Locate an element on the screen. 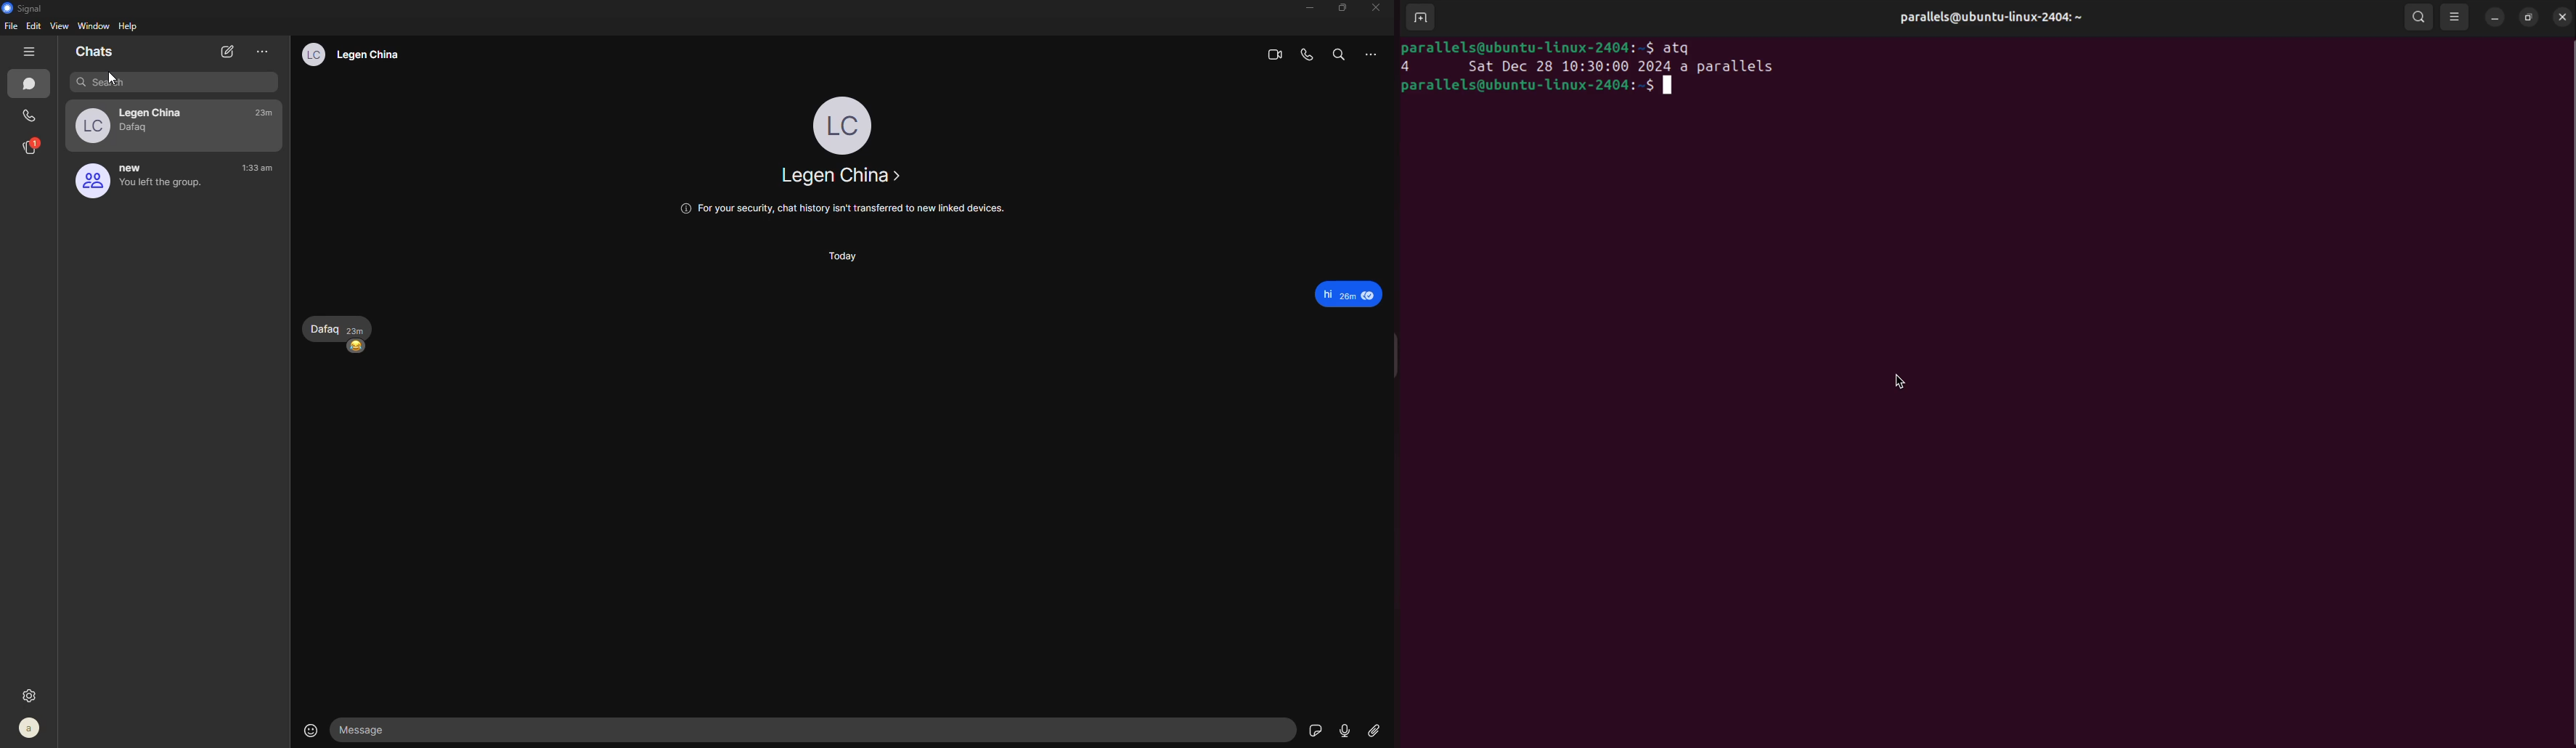 This screenshot has height=756, width=2576. bash prompt is located at coordinates (1547, 48).